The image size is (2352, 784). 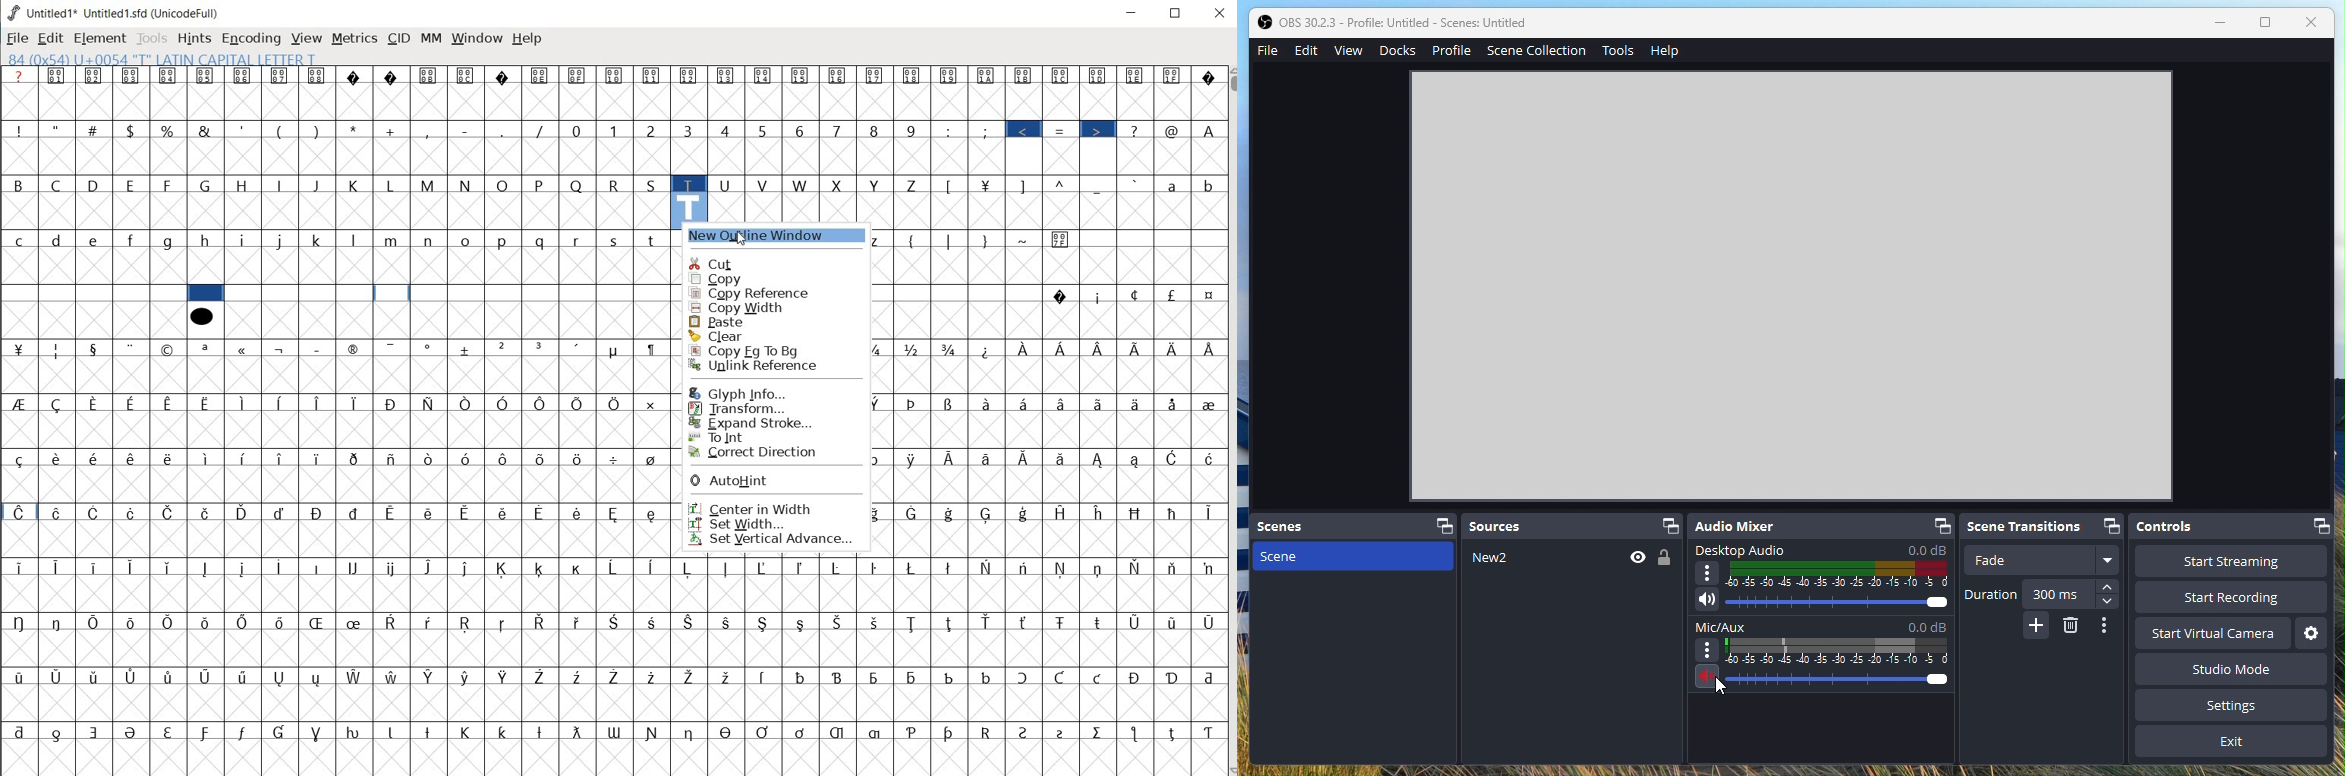 What do you see at coordinates (57, 513) in the screenshot?
I see `Symbol` at bounding box center [57, 513].